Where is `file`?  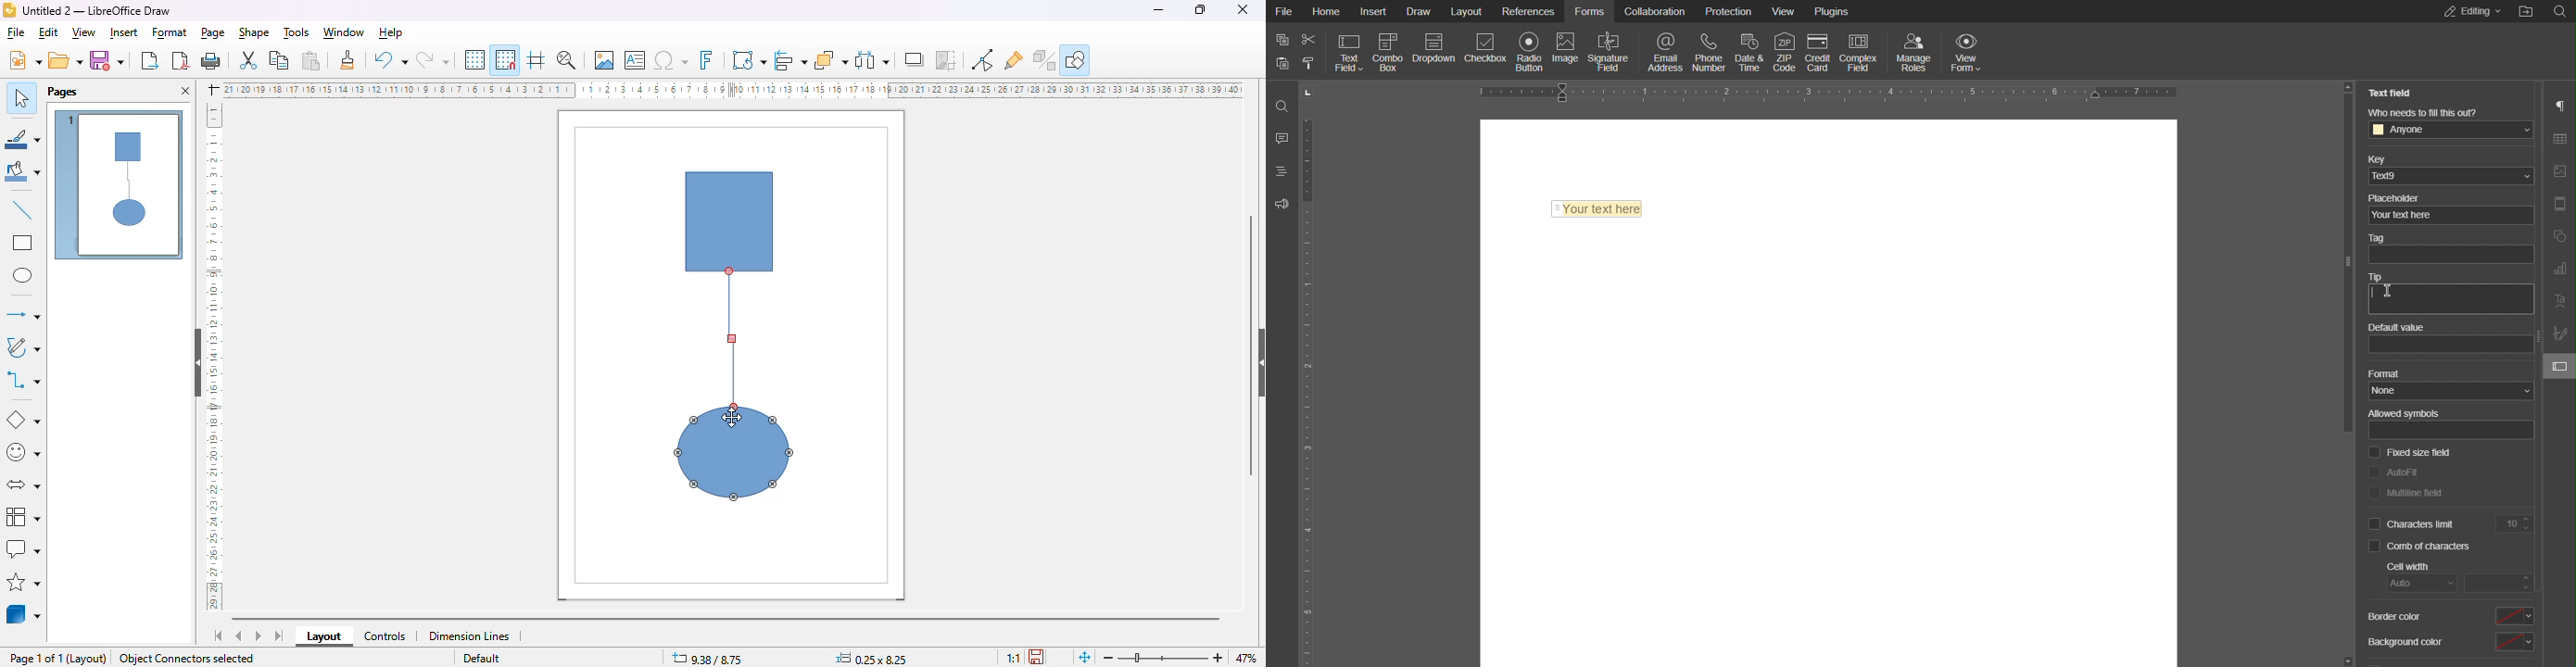
file is located at coordinates (17, 33).